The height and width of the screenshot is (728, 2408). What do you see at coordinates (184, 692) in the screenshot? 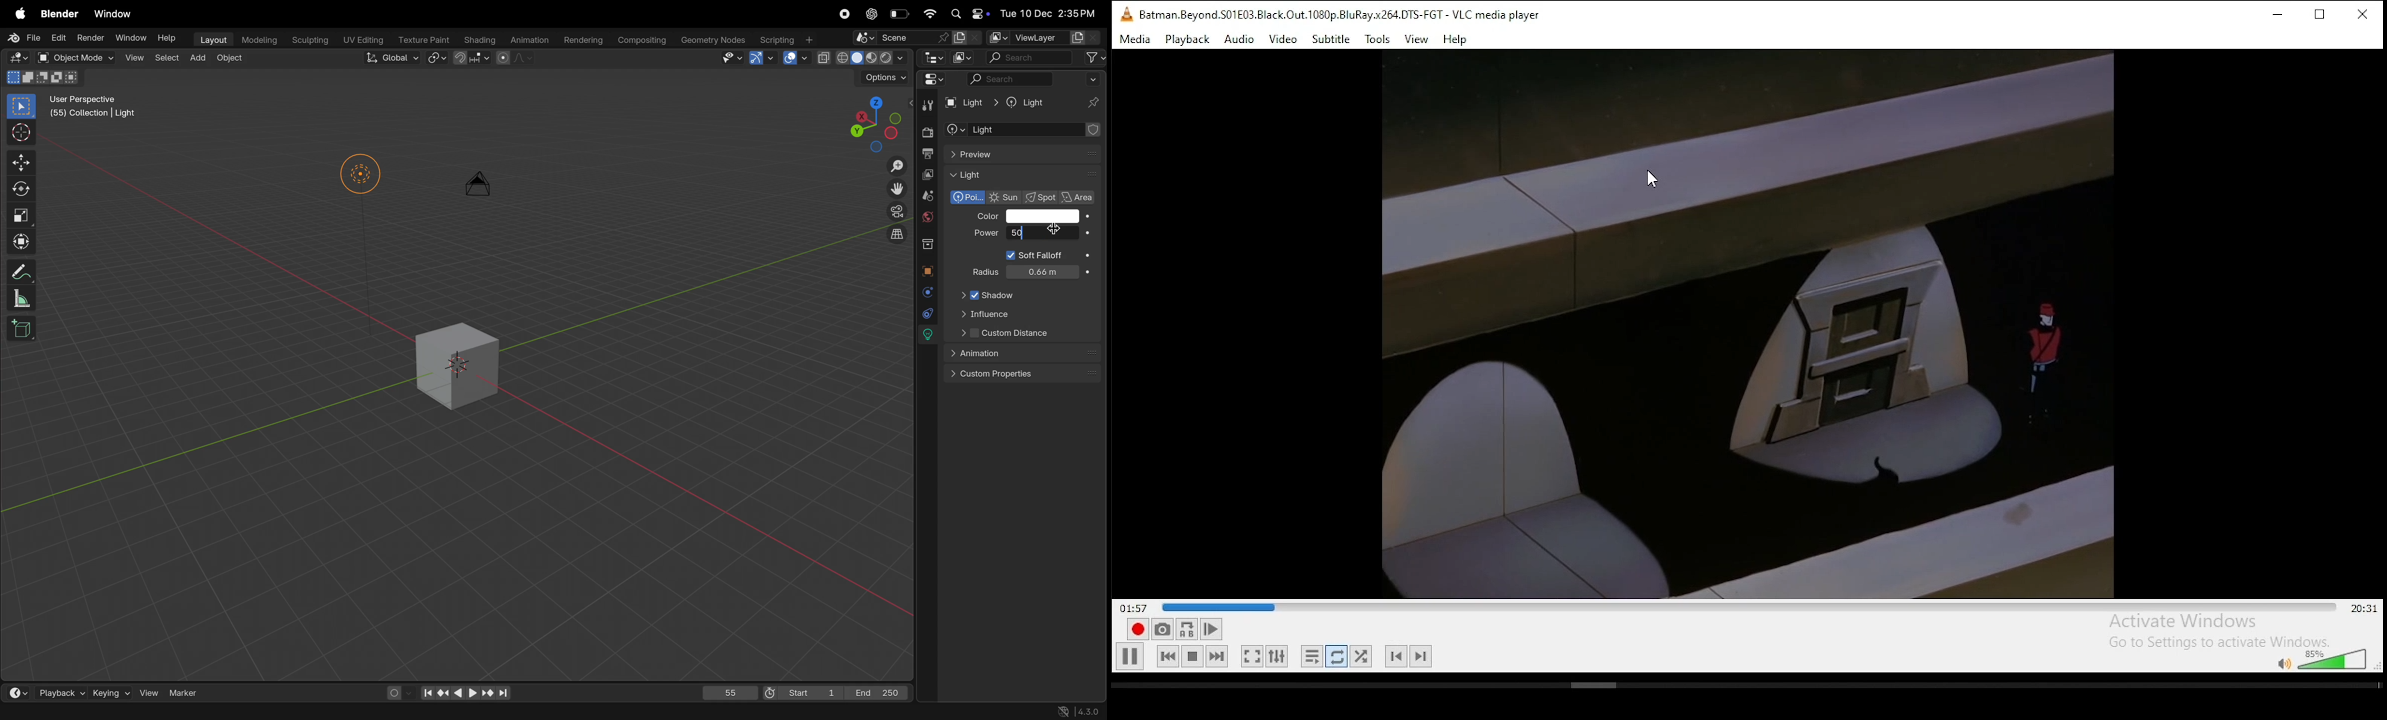
I see `marker` at bounding box center [184, 692].